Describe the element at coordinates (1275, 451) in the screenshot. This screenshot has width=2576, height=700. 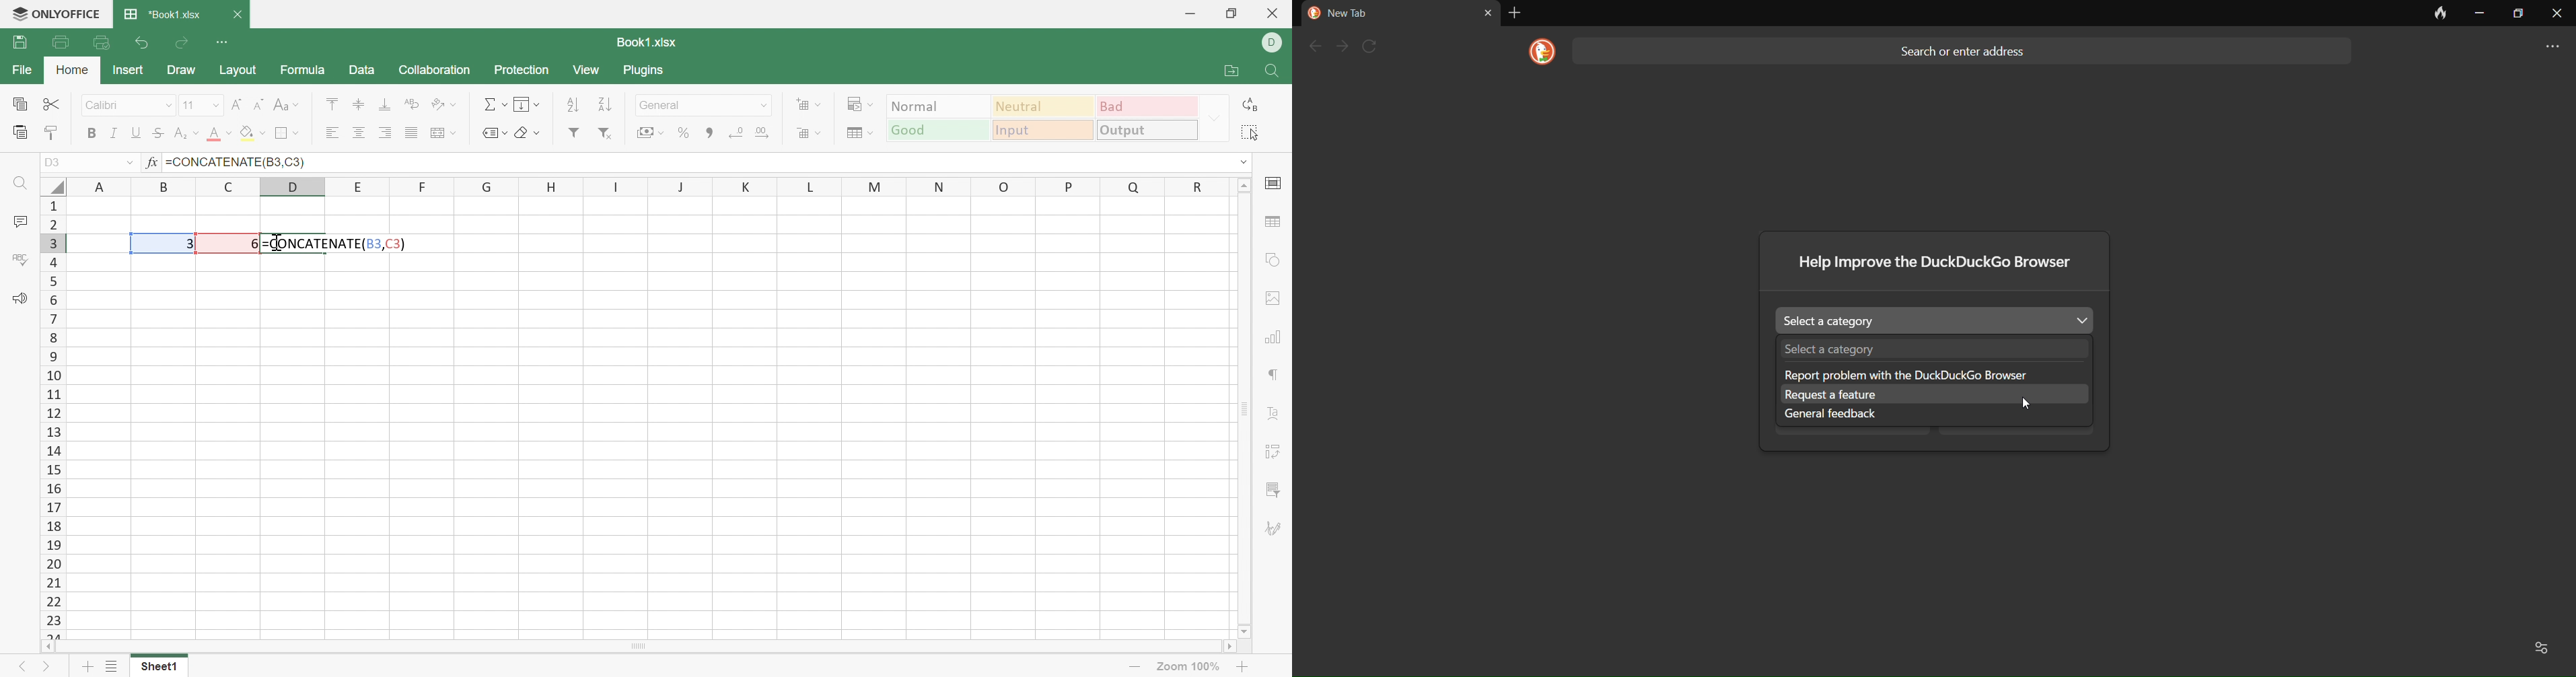
I see `Pivot table settings` at that location.